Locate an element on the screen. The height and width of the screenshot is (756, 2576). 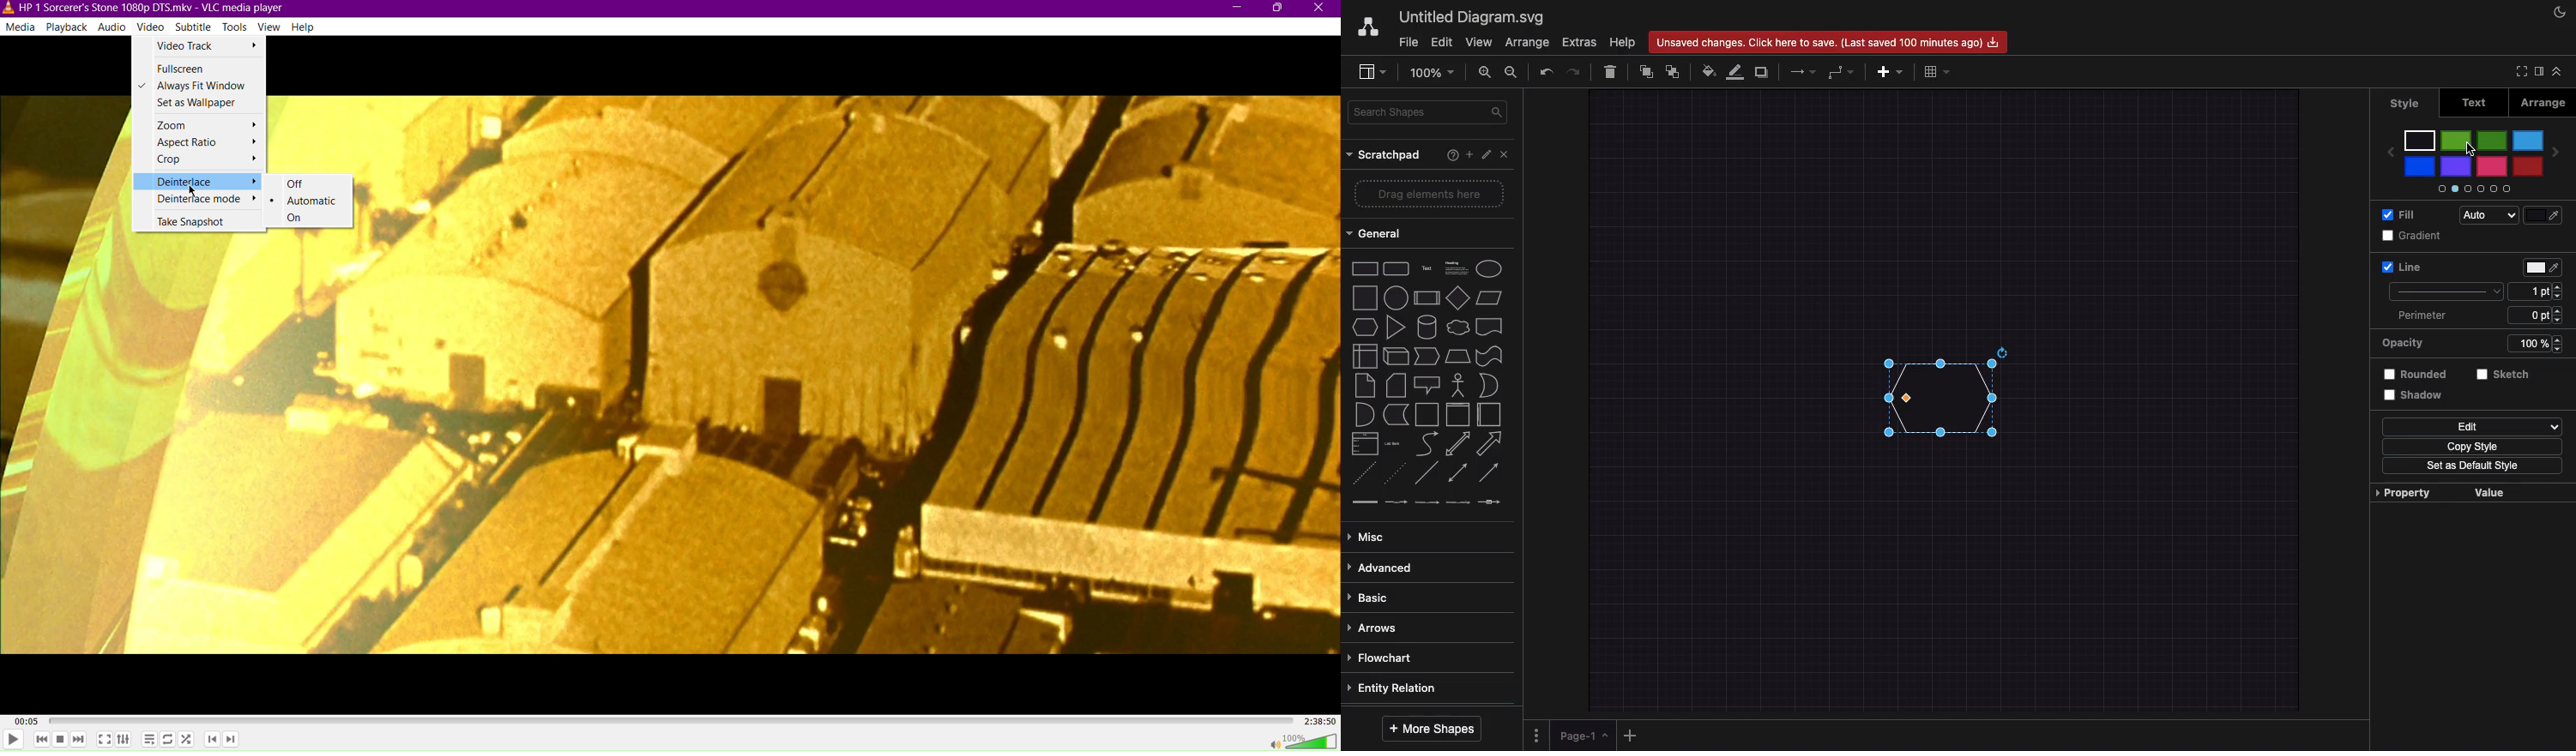
Extended Settings is located at coordinates (122, 738).